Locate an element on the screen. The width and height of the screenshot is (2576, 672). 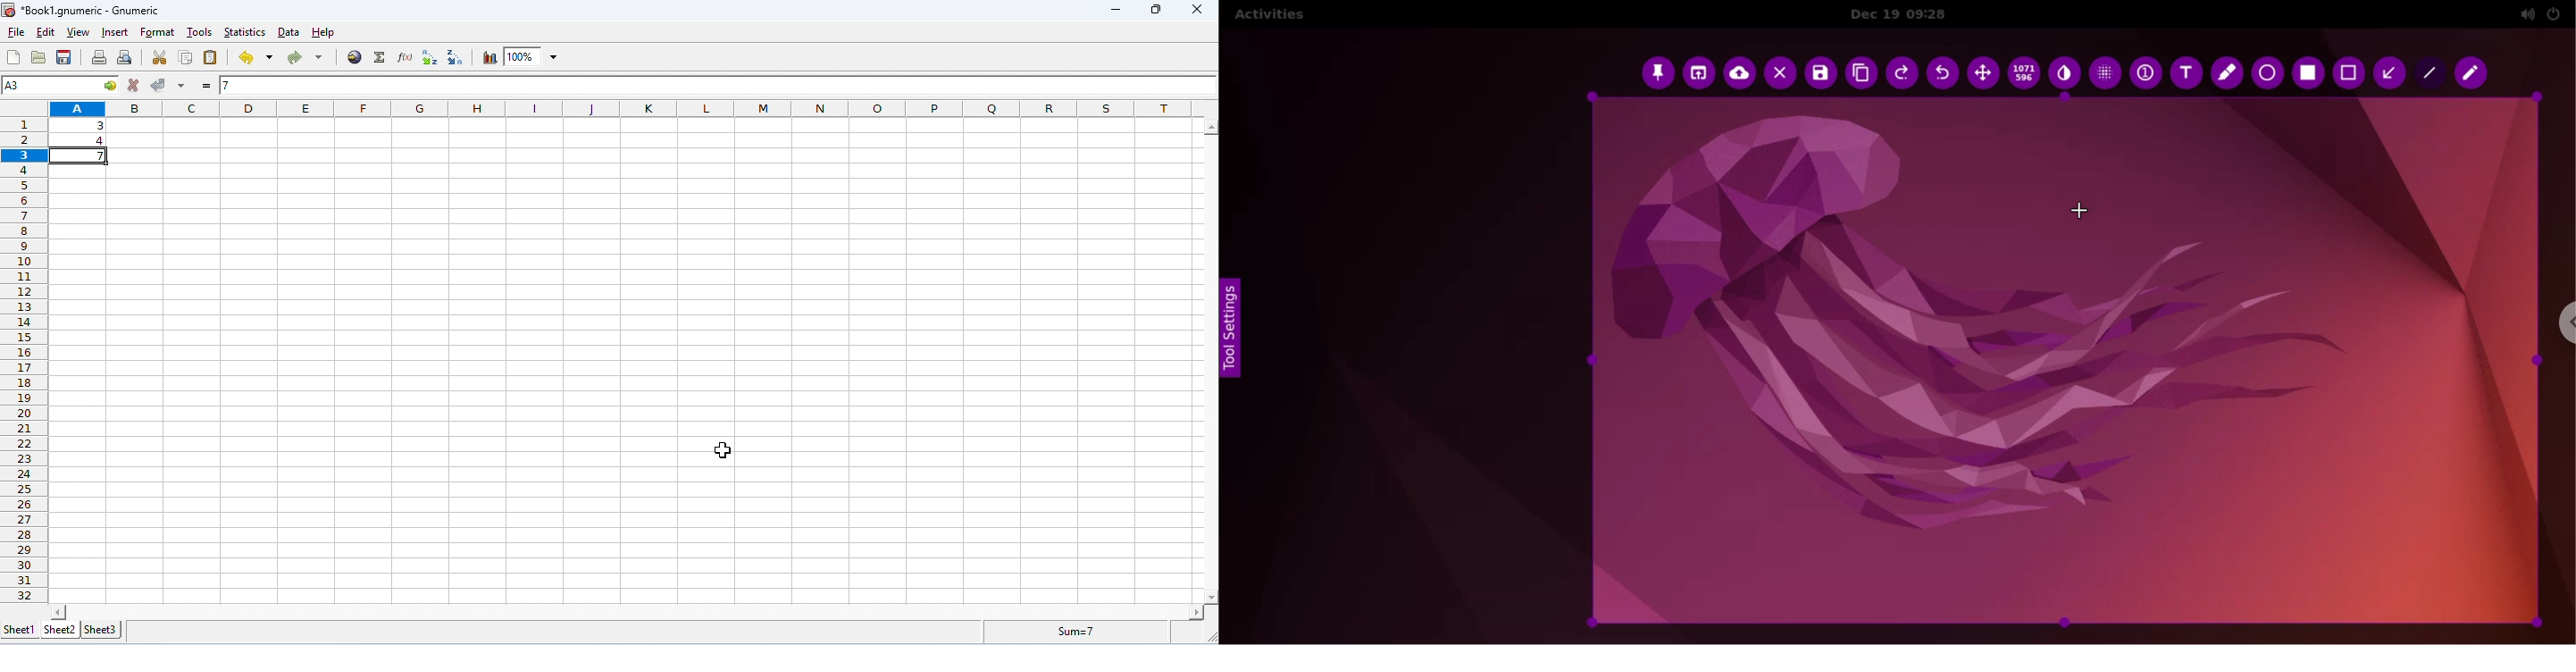
maximize is located at coordinates (1156, 10).